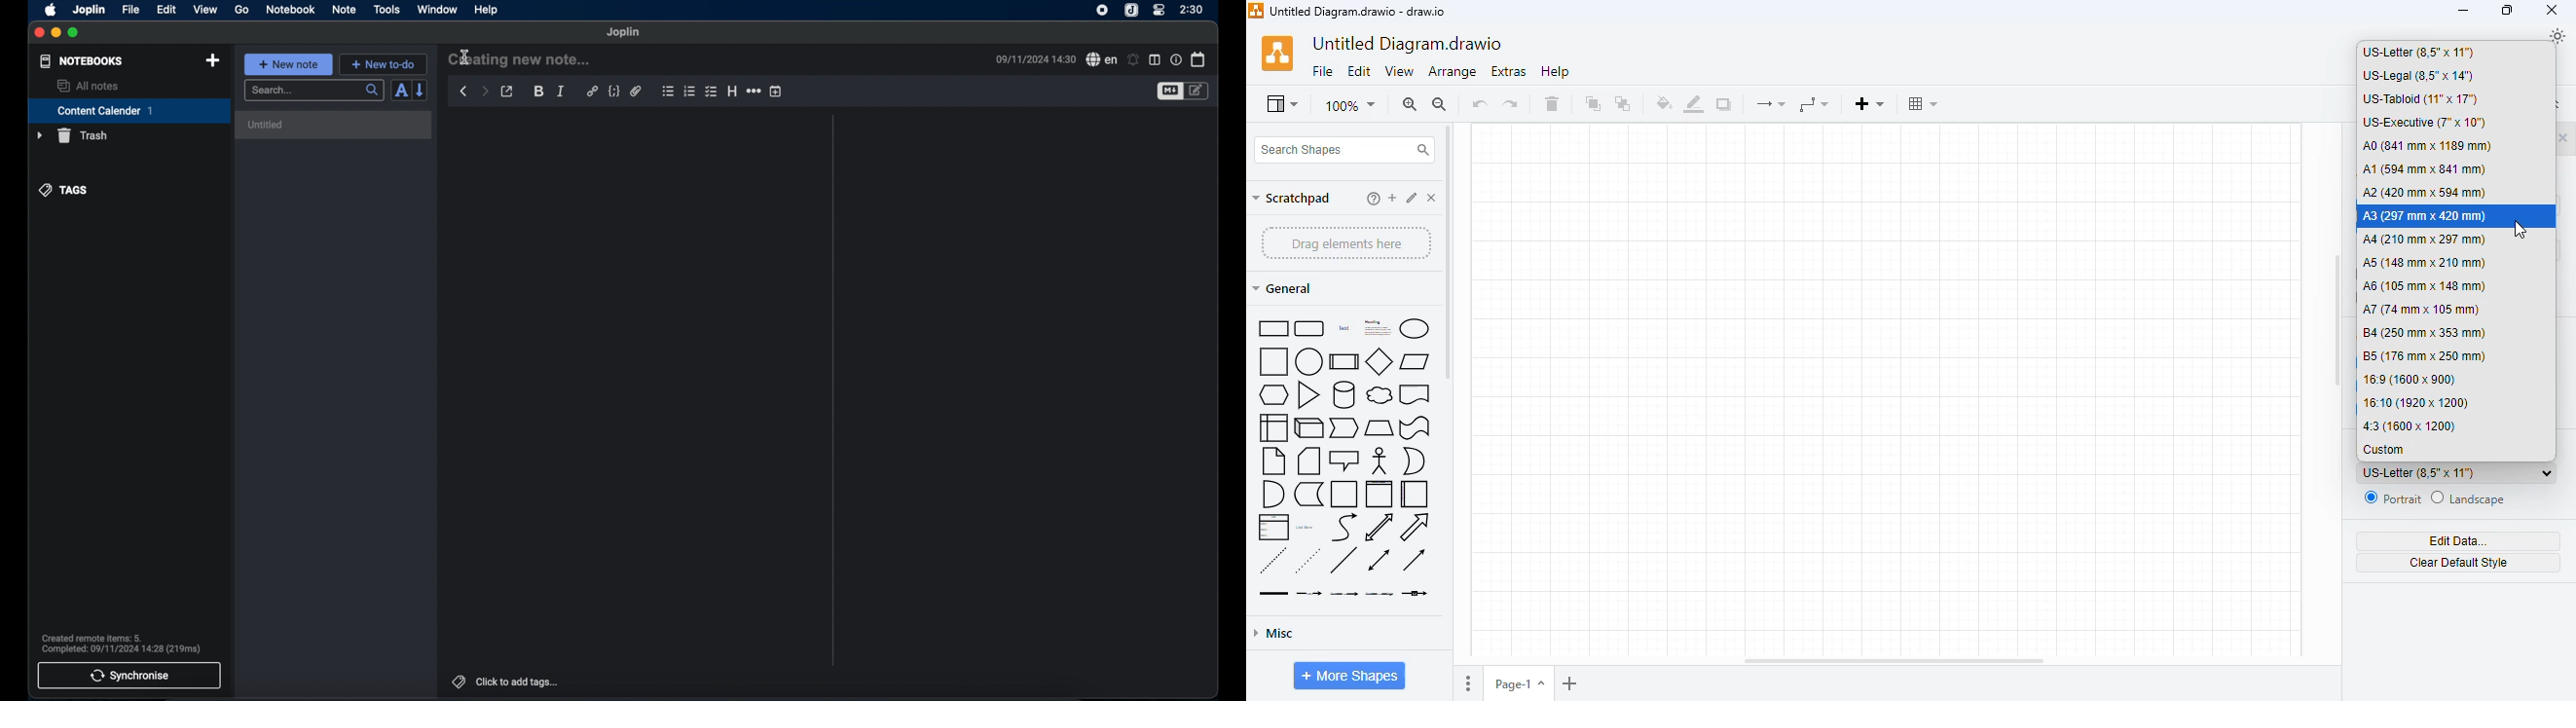 This screenshot has width=2576, height=728. I want to click on note properties, so click(1176, 59).